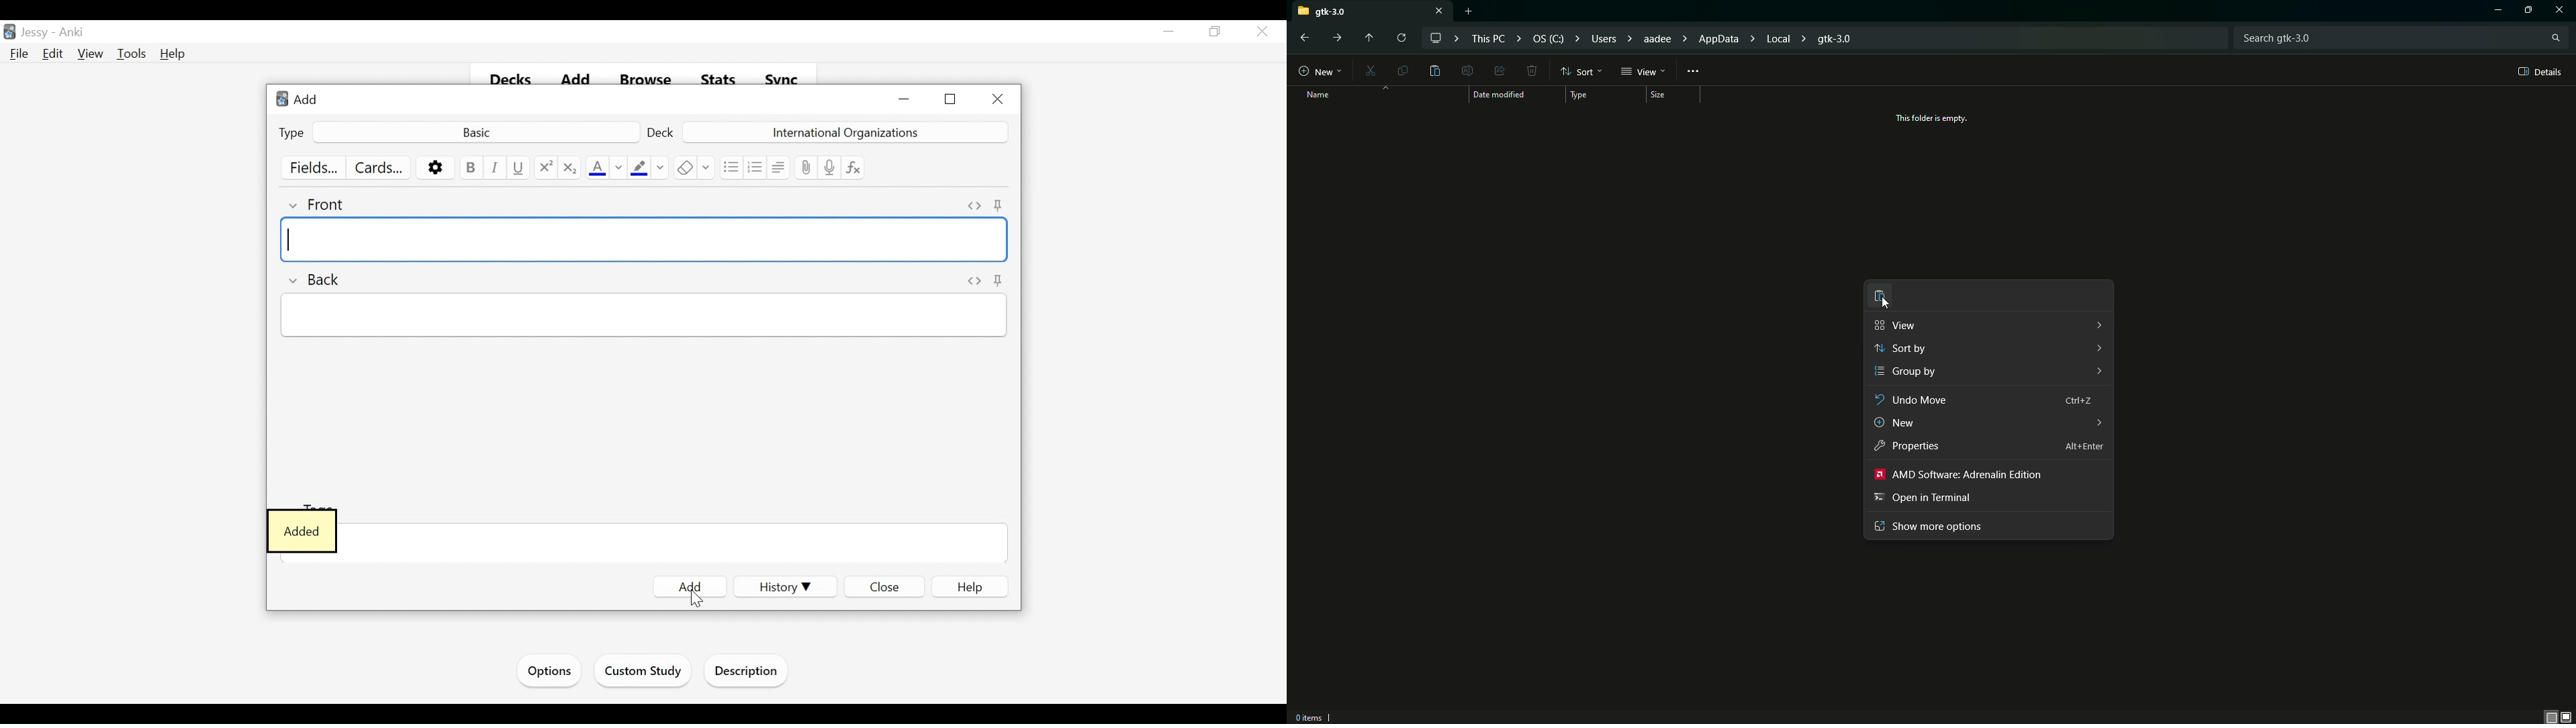 The width and height of the screenshot is (2576, 728). What do you see at coordinates (54, 53) in the screenshot?
I see `Edit` at bounding box center [54, 53].